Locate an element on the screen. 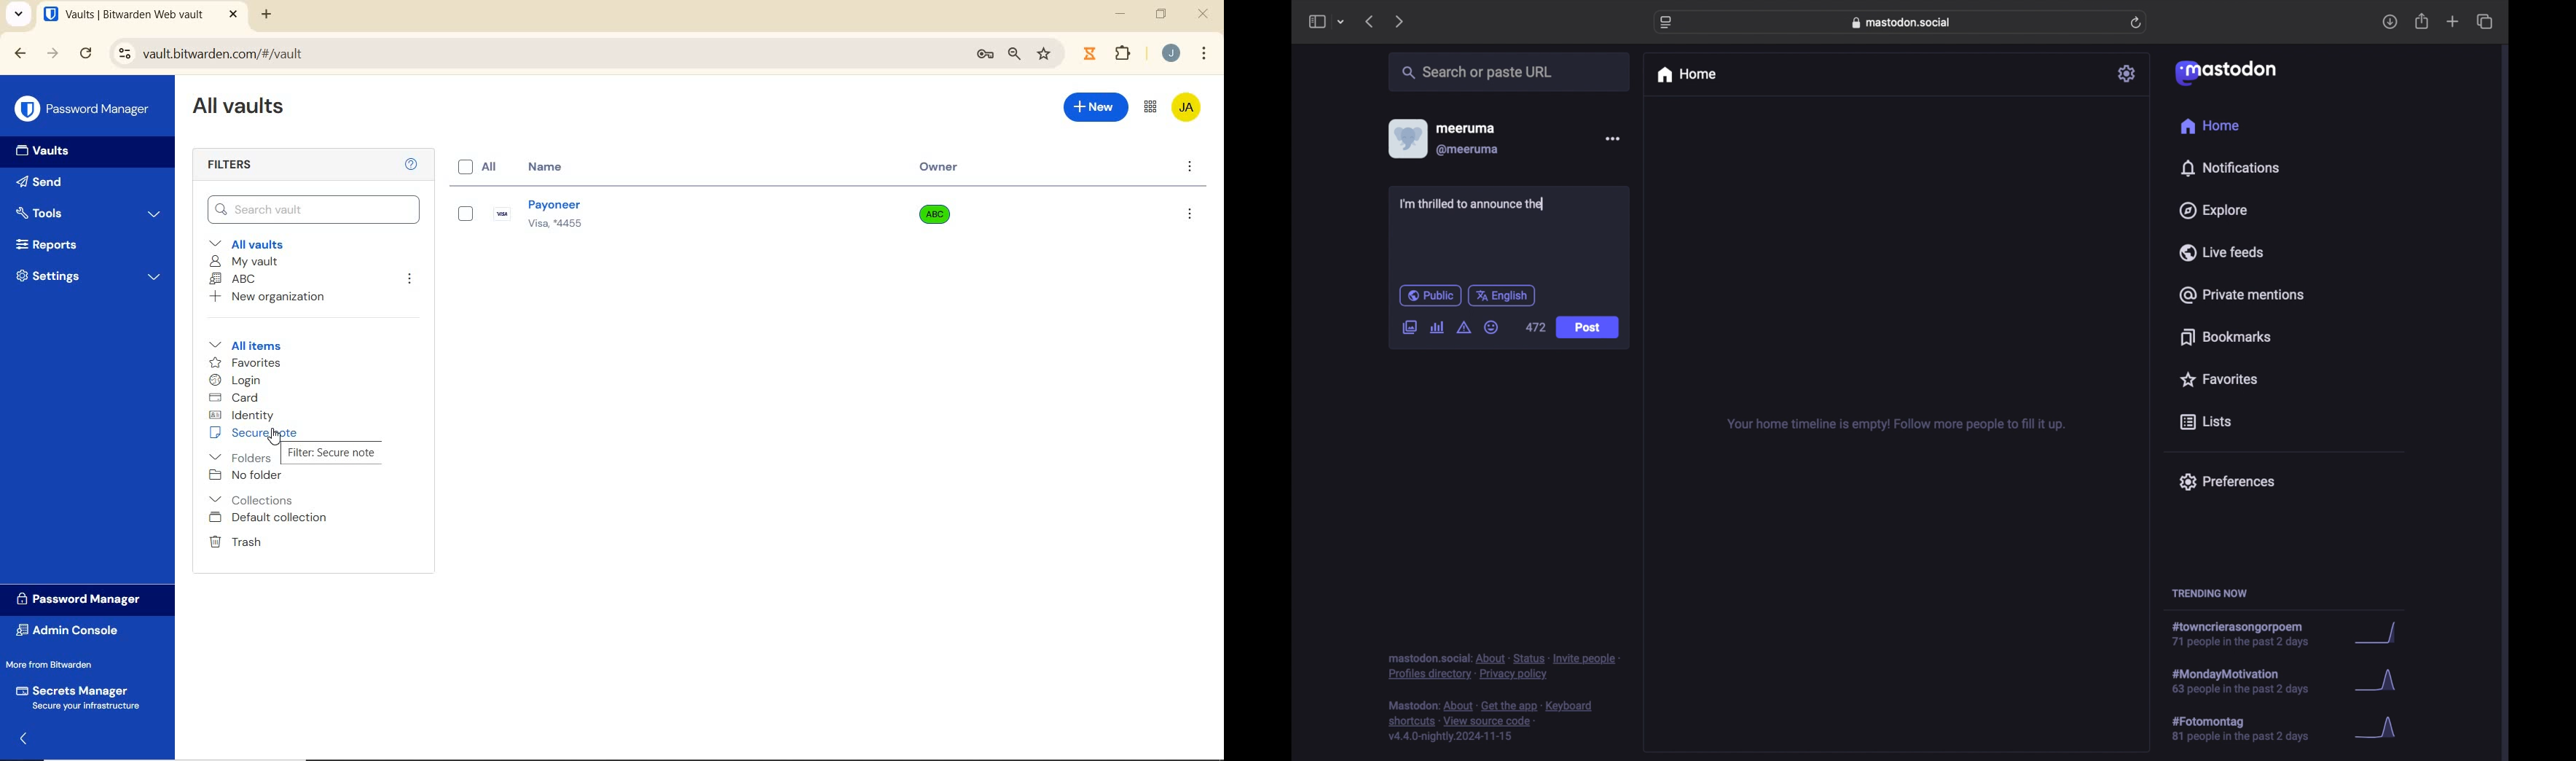 Image resolution: width=2576 pixels, height=784 pixels. login is located at coordinates (237, 380).